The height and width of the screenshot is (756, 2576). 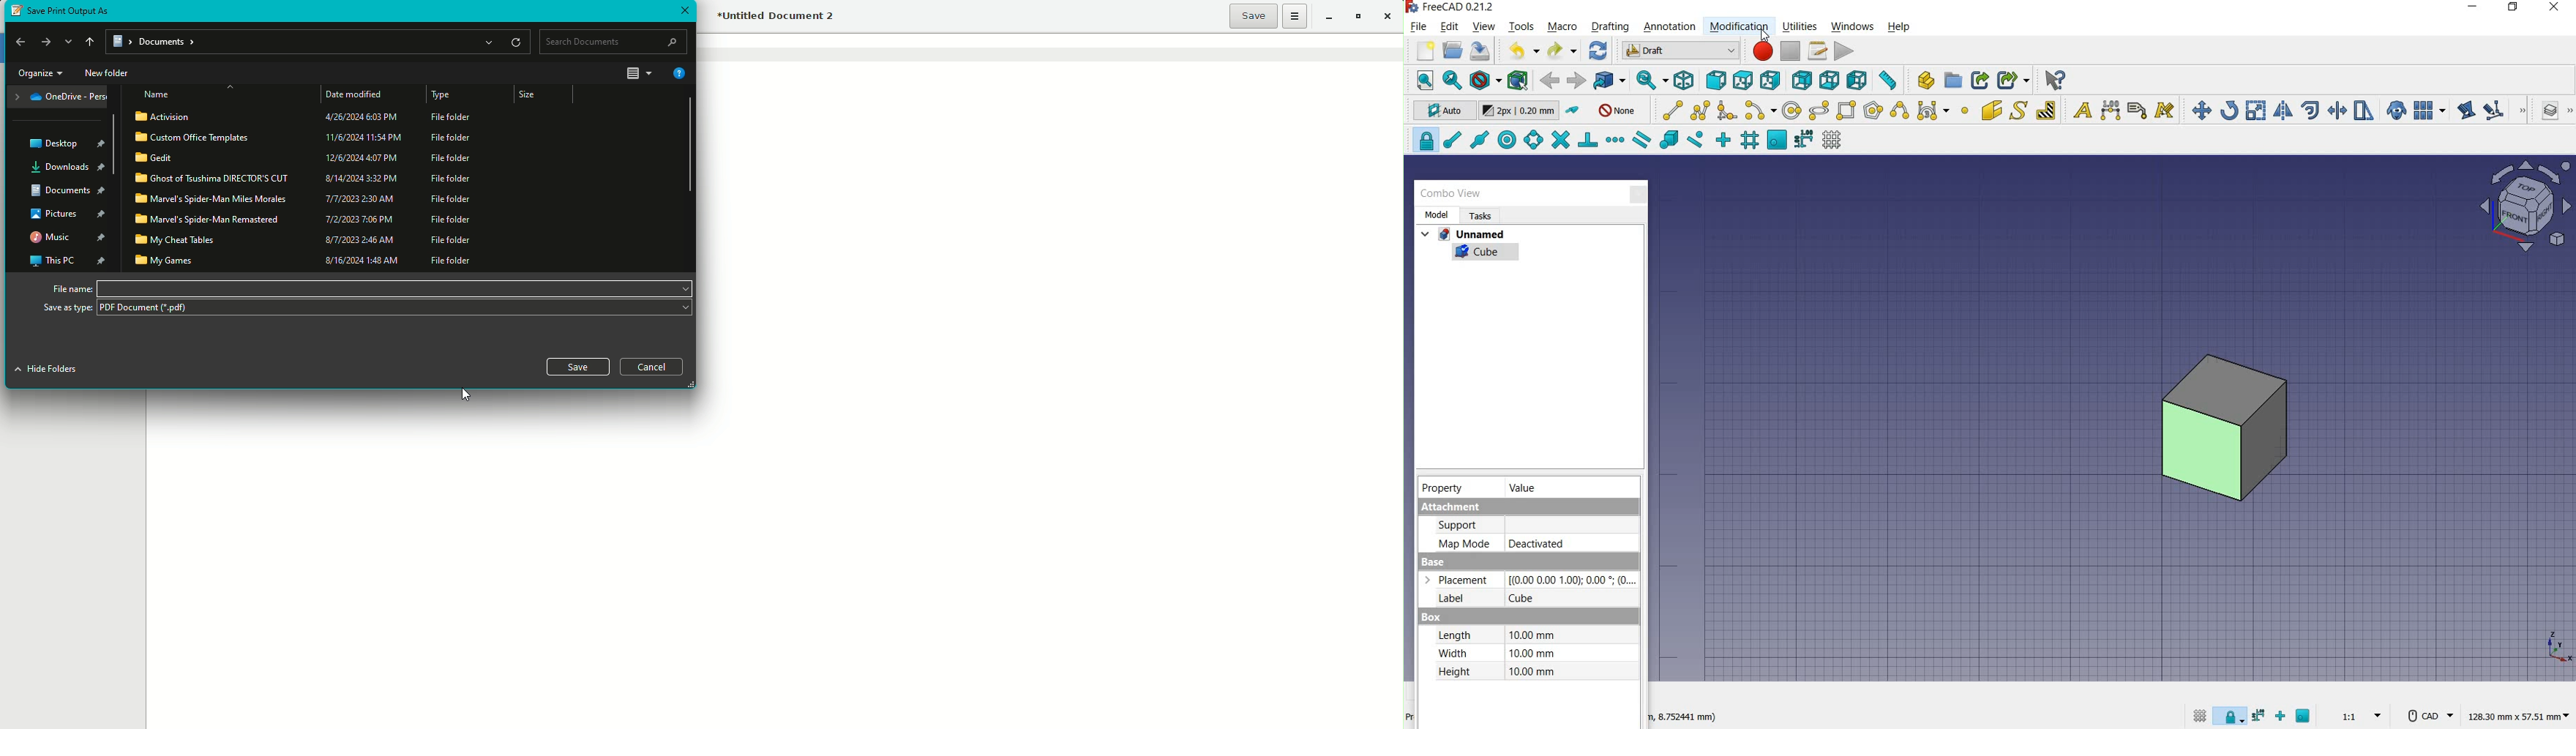 What do you see at coordinates (1499, 672) in the screenshot?
I see `Height: 10.00 mm` at bounding box center [1499, 672].